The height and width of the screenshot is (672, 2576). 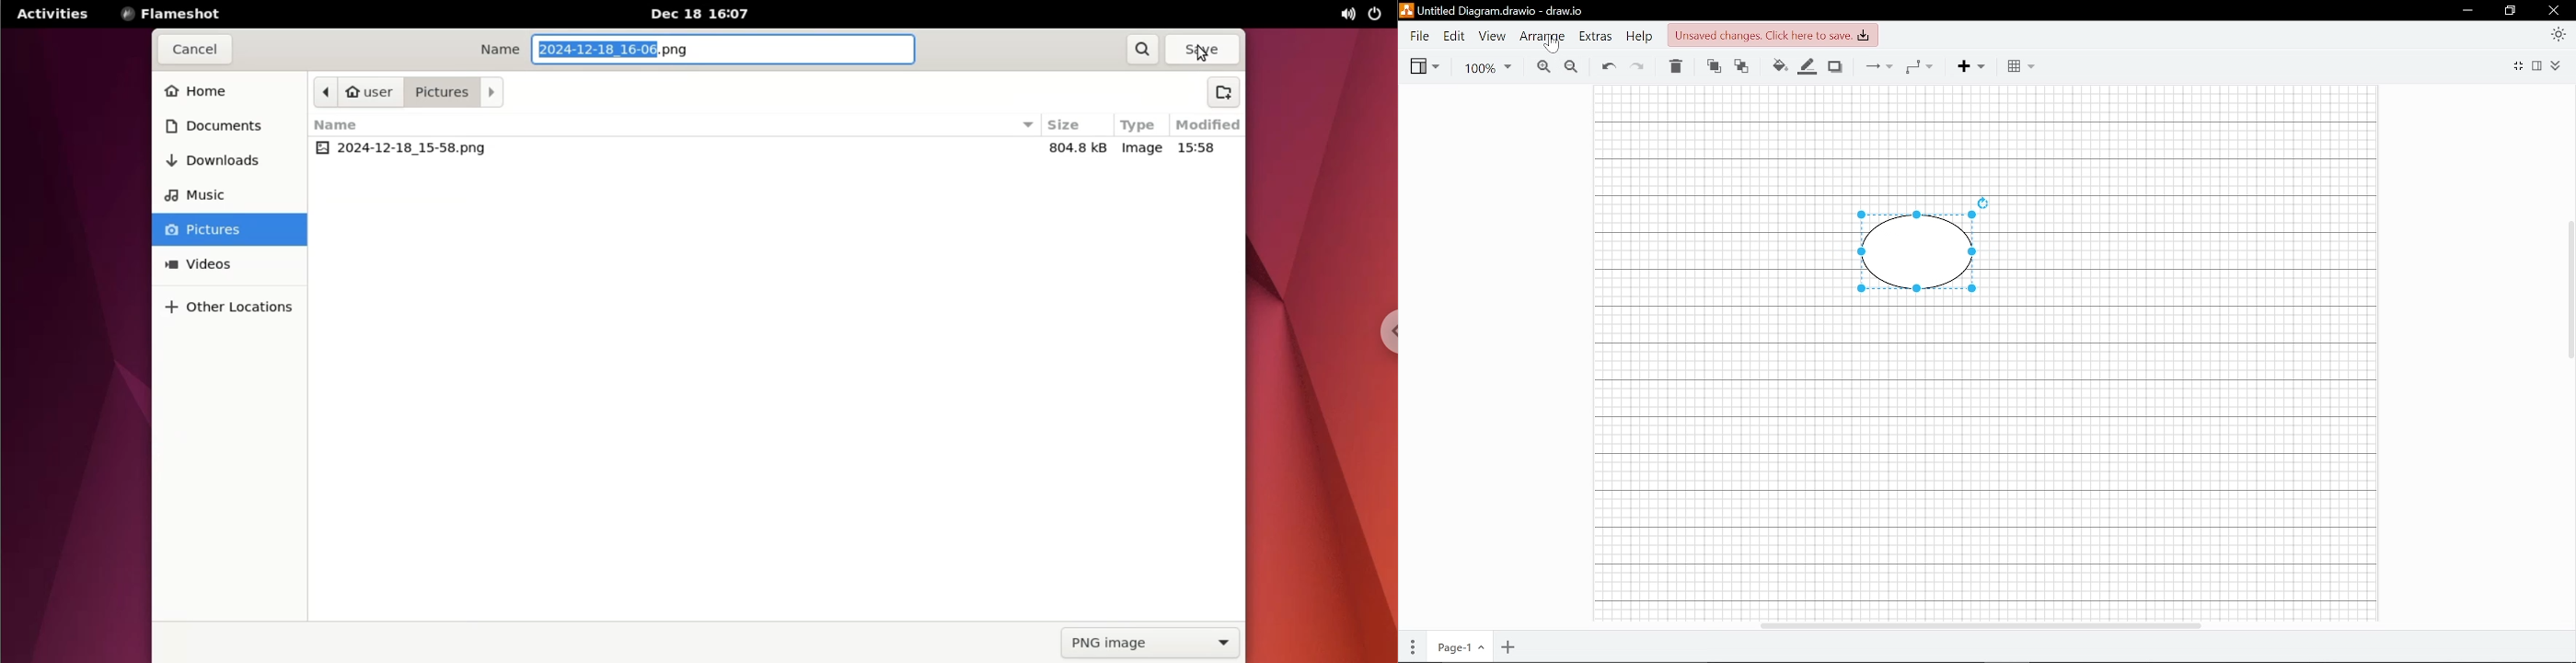 I want to click on Vertical scrollbar, so click(x=2569, y=289).